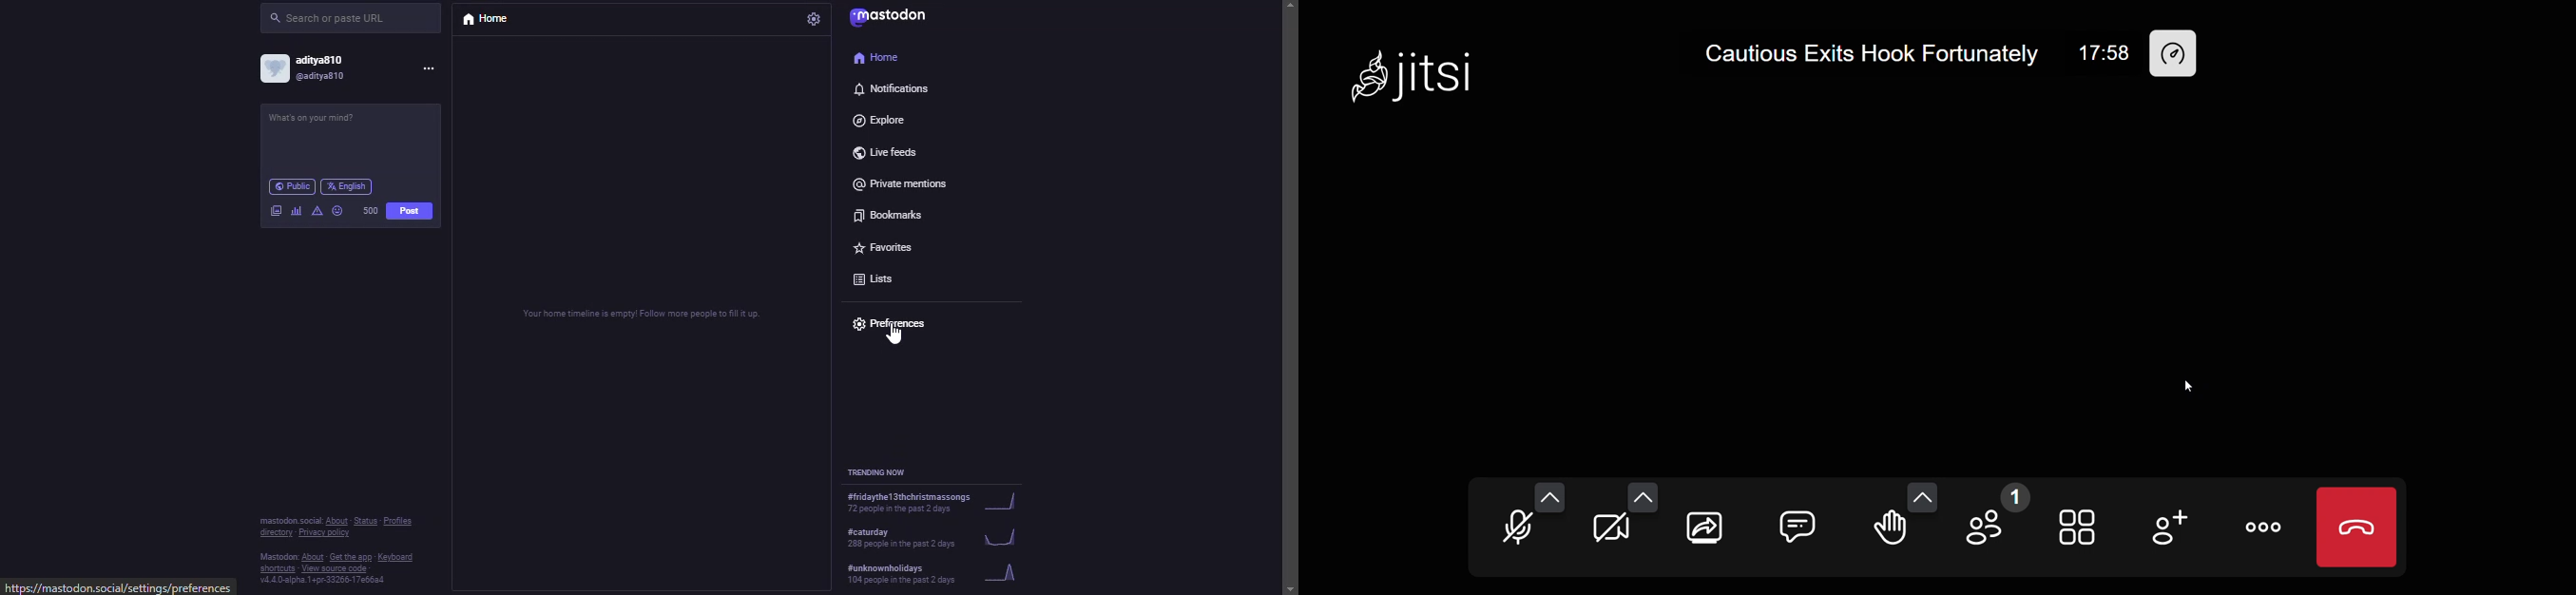  What do you see at coordinates (890, 213) in the screenshot?
I see `bookmarks` at bounding box center [890, 213].